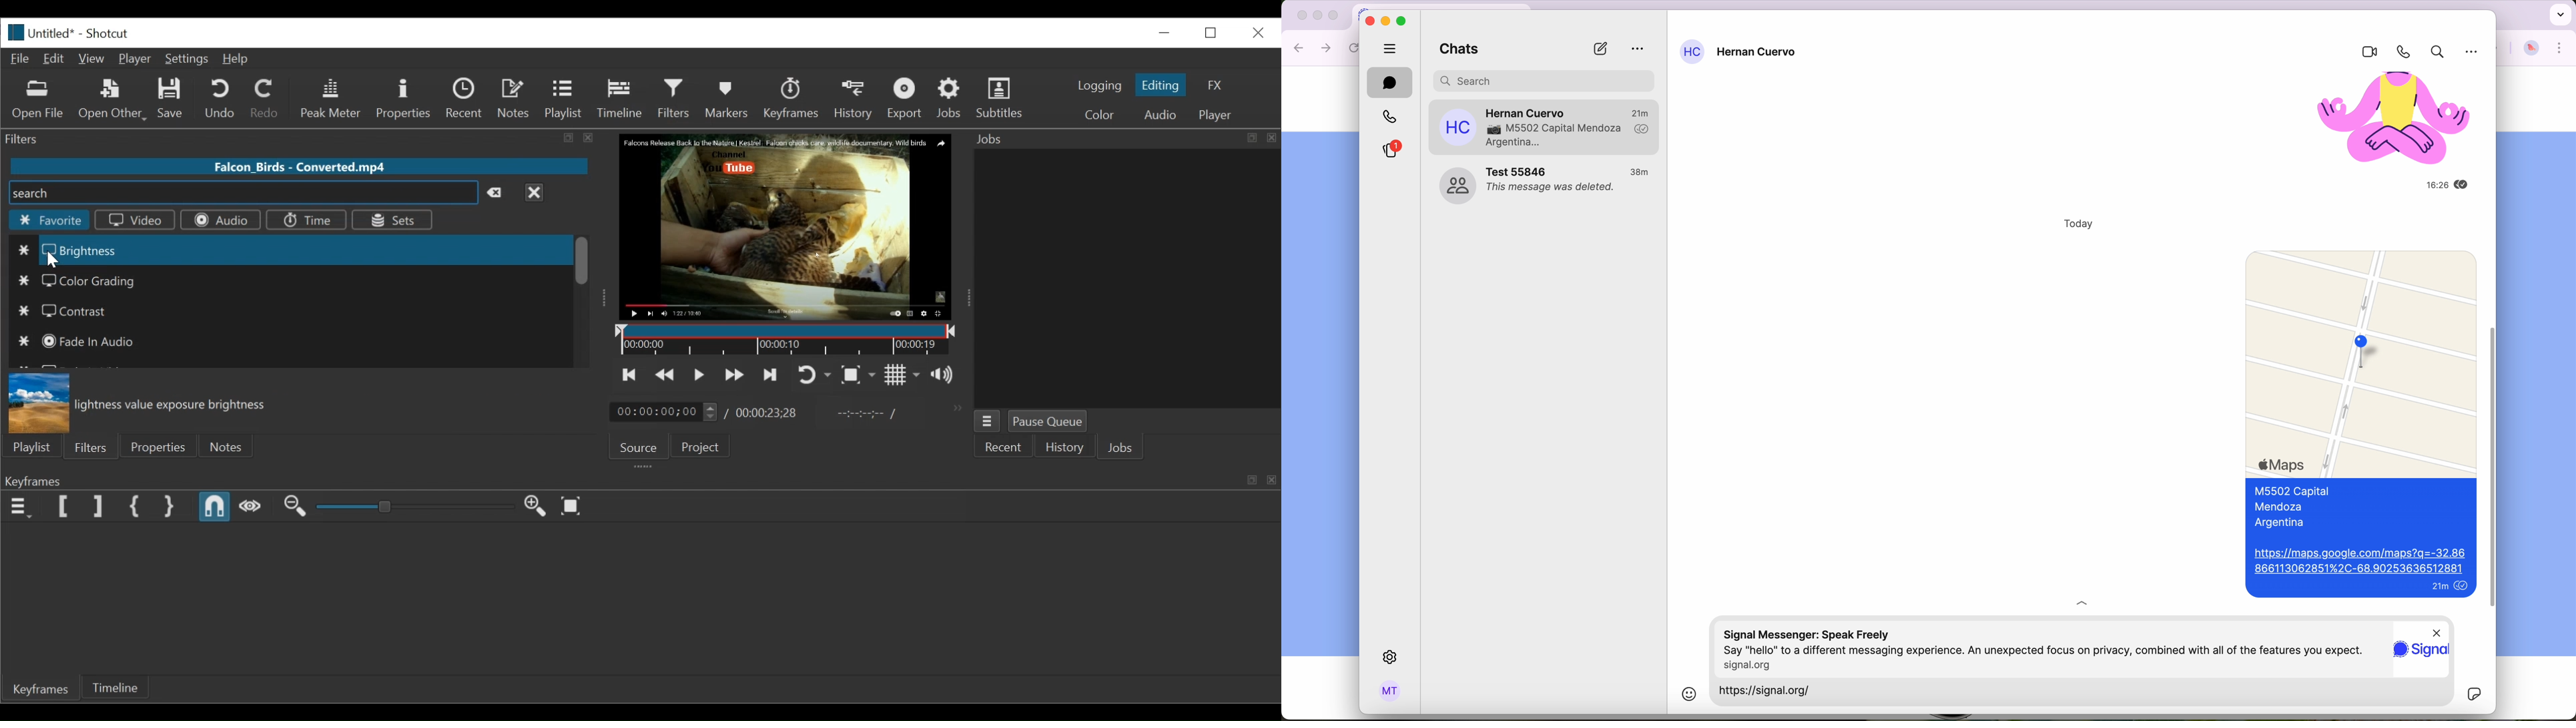  What do you see at coordinates (728, 98) in the screenshot?
I see `Markers` at bounding box center [728, 98].